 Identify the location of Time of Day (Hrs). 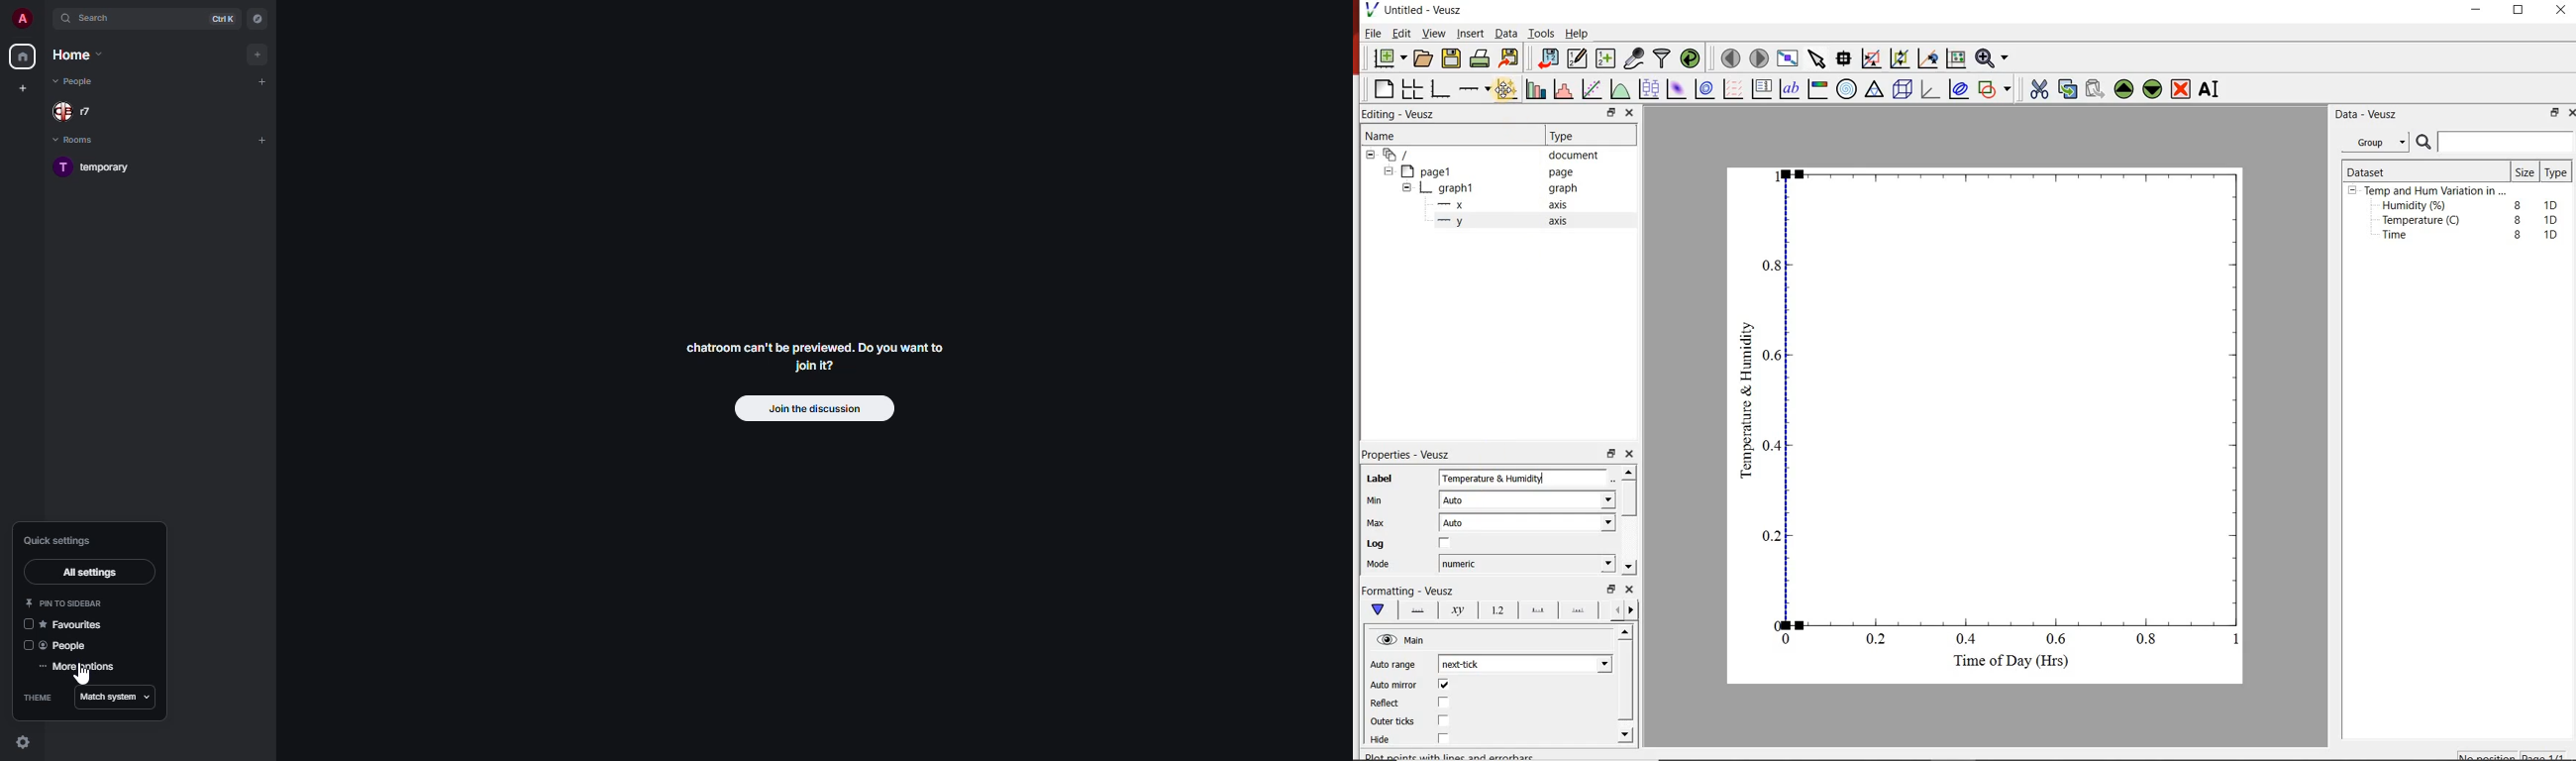
(2006, 665).